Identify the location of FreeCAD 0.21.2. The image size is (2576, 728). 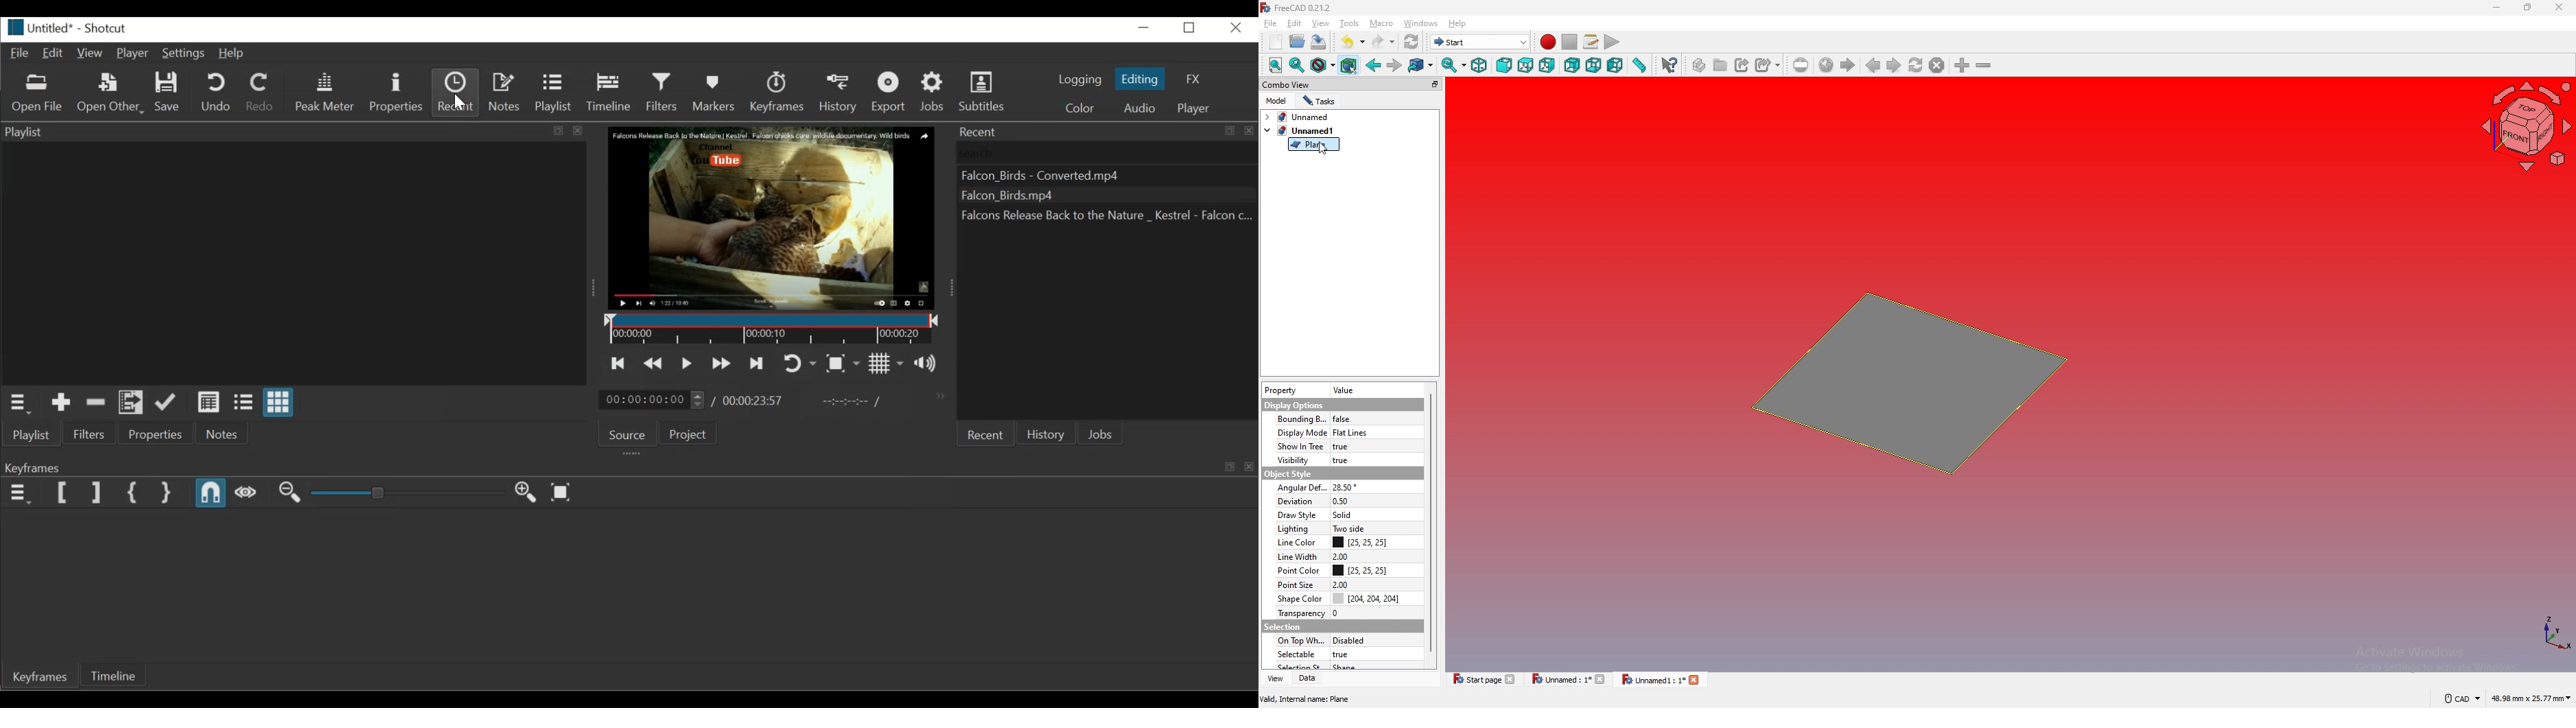
(1298, 8).